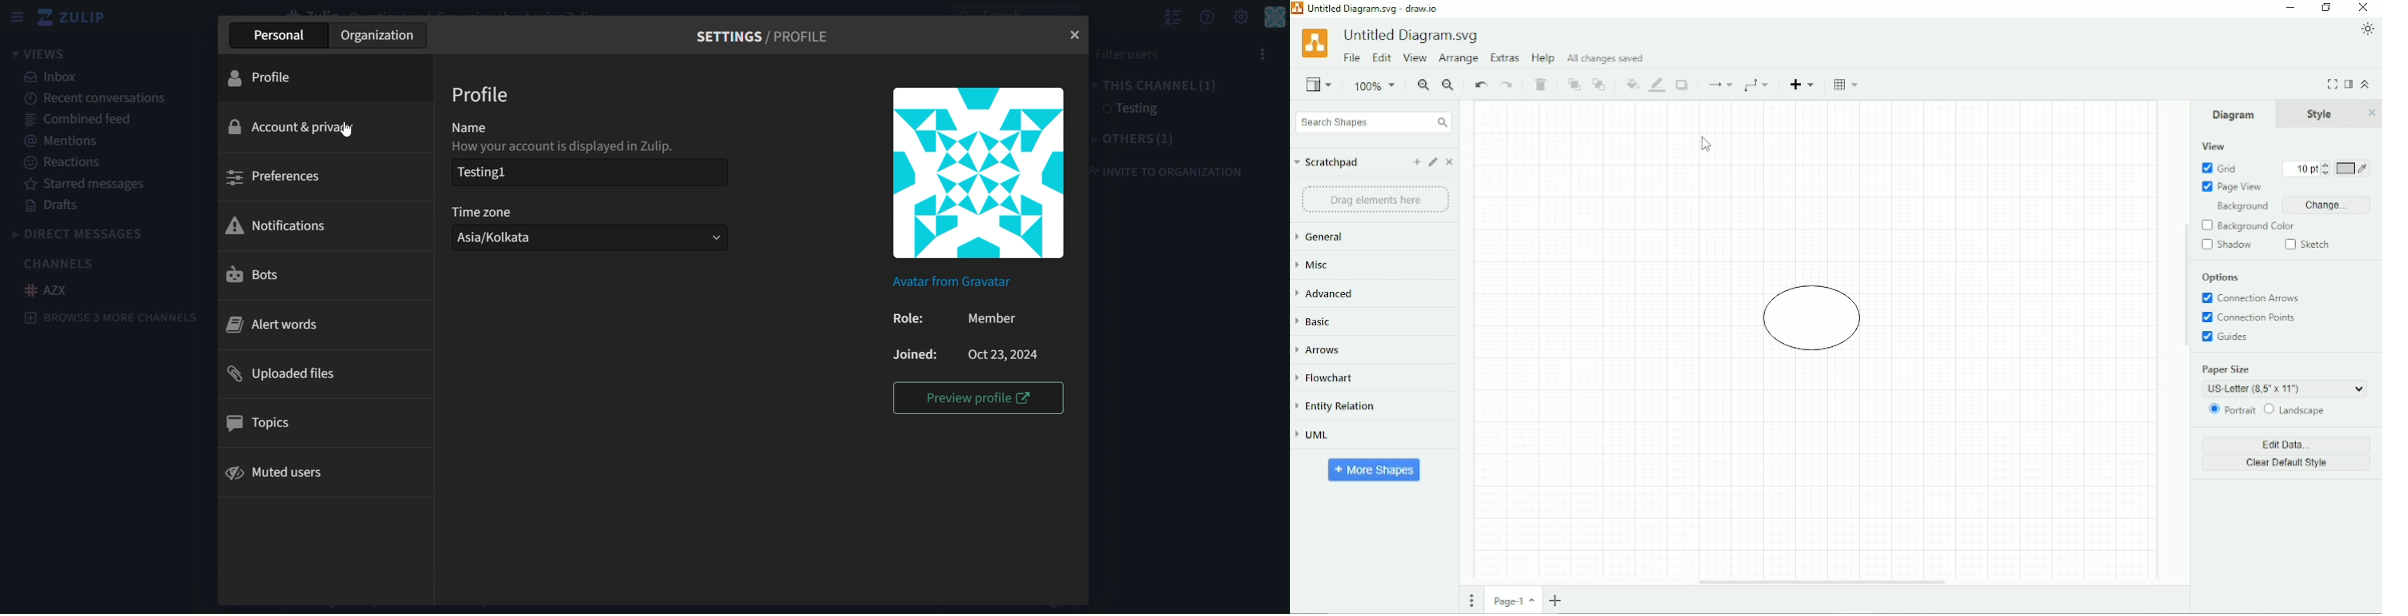  Describe the element at coordinates (971, 396) in the screenshot. I see `preview profile` at that location.